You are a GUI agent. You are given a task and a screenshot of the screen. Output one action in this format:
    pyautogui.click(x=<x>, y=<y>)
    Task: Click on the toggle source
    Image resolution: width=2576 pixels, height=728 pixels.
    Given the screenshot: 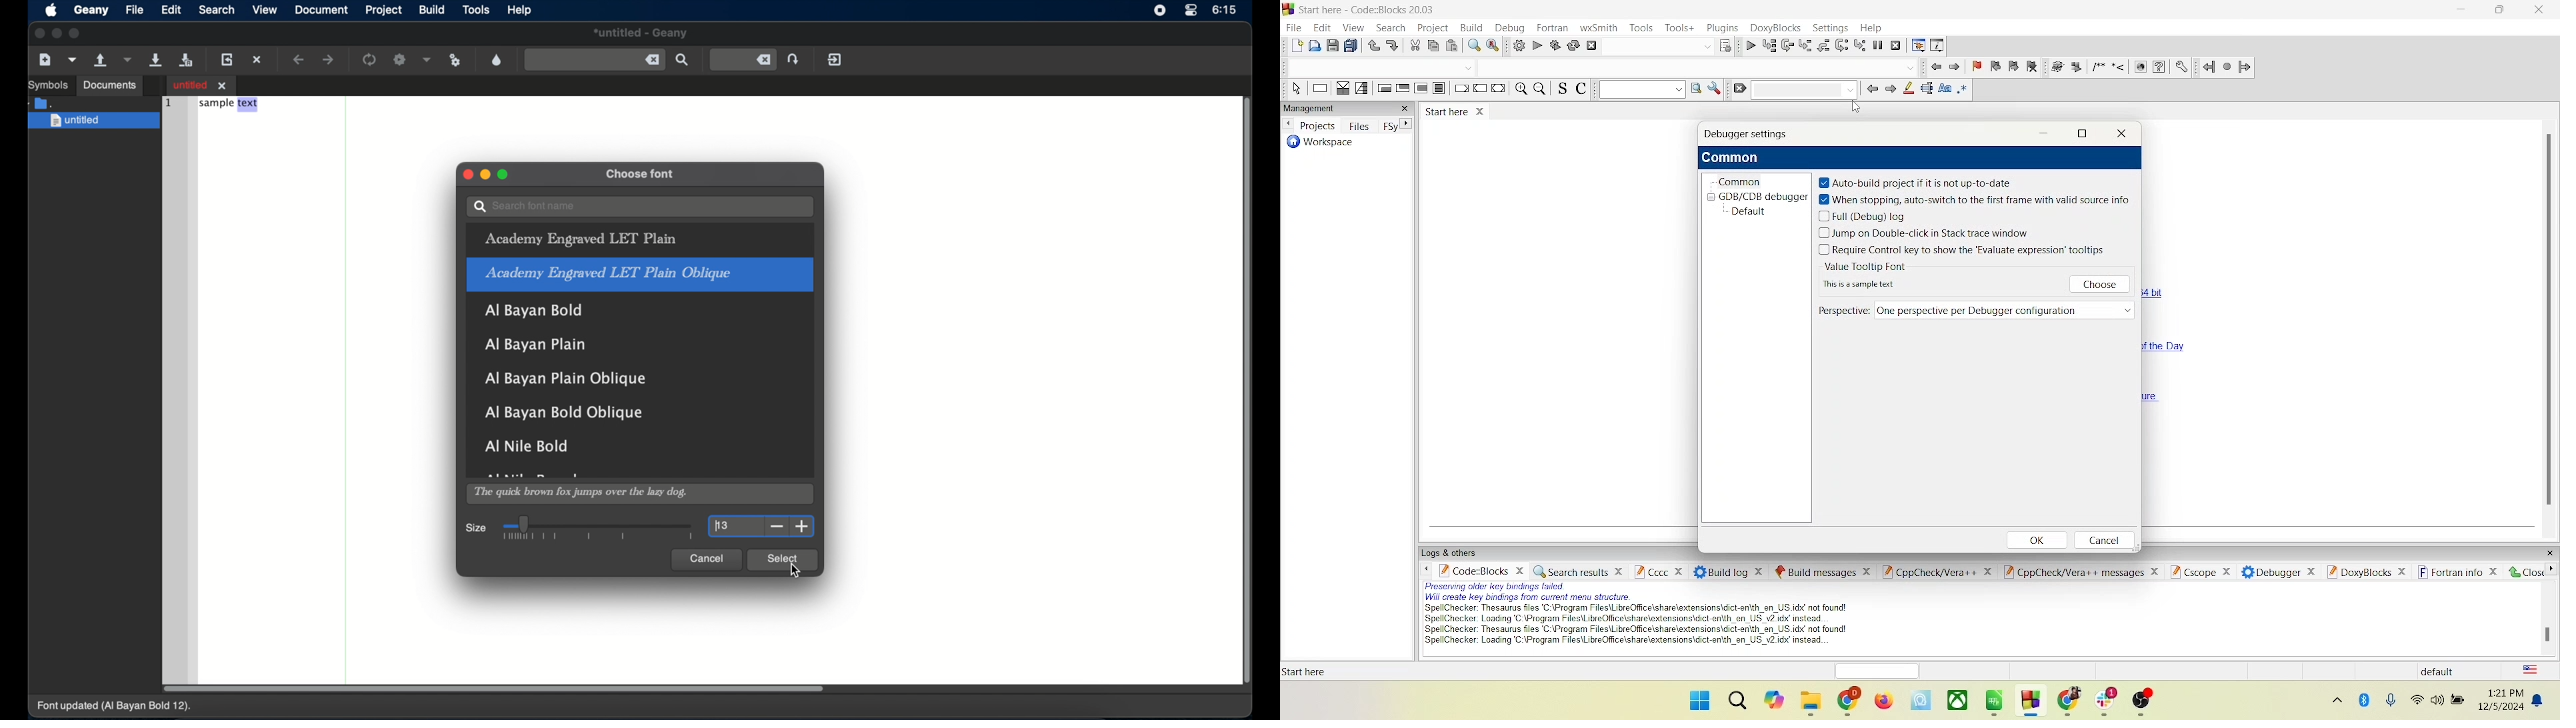 What is the action you would take?
    pyautogui.click(x=1560, y=90)
    